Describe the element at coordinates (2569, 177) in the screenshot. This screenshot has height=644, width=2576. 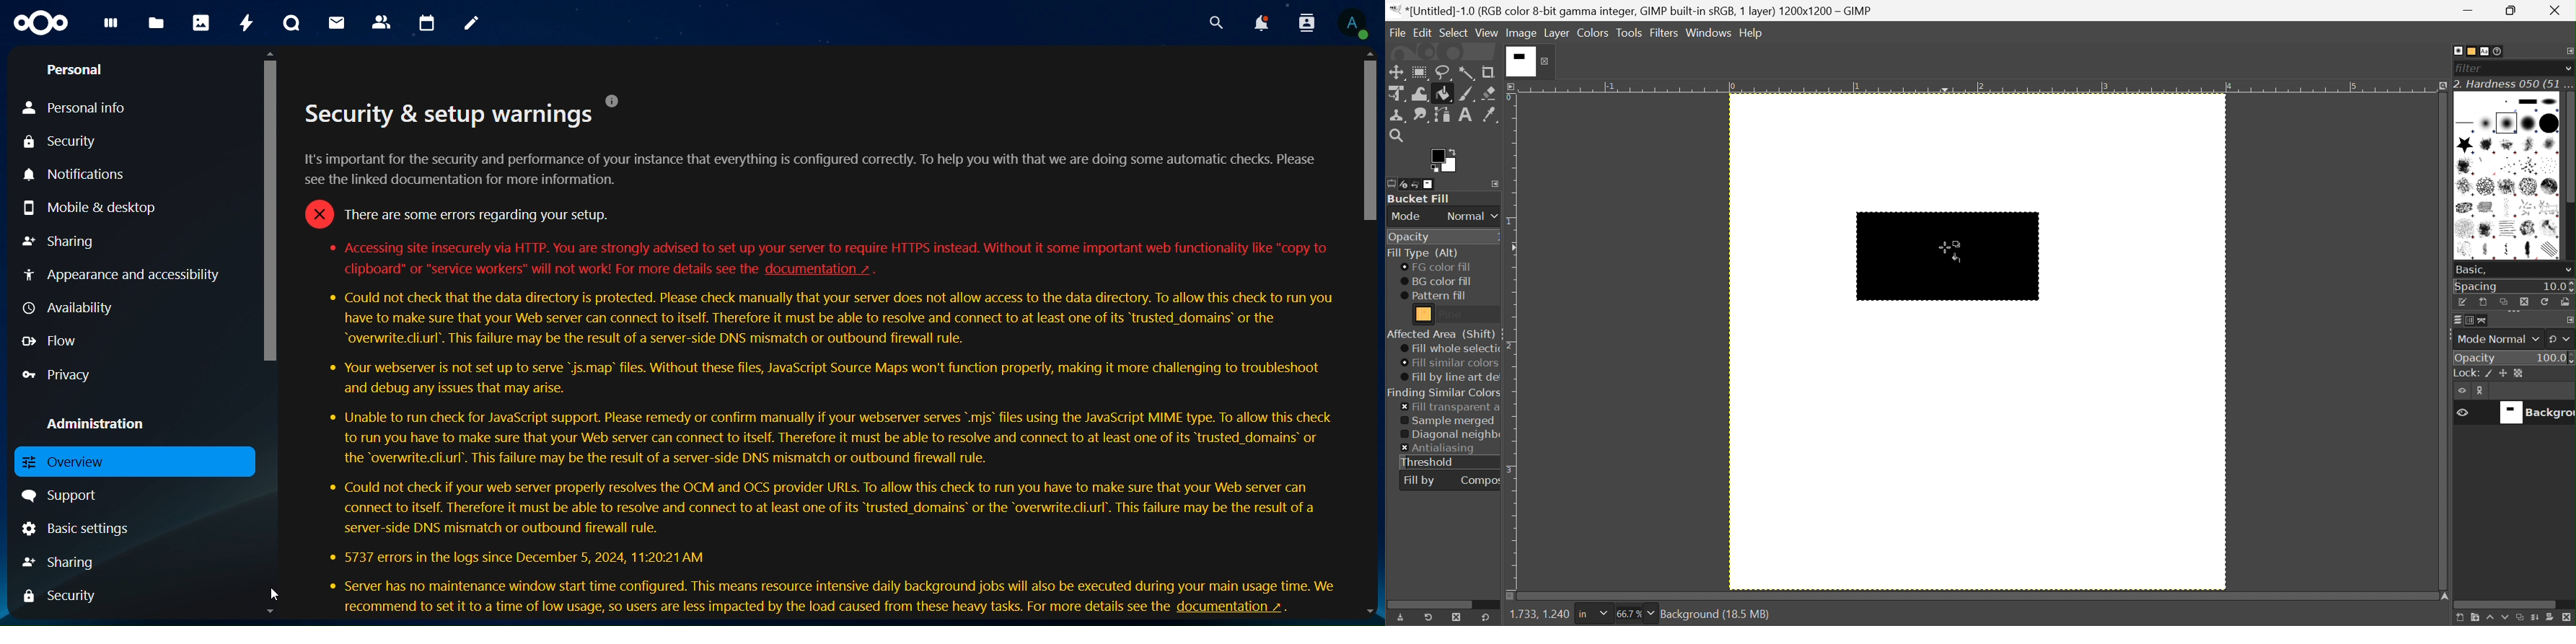
I see `vertical scroll bar` at that location.